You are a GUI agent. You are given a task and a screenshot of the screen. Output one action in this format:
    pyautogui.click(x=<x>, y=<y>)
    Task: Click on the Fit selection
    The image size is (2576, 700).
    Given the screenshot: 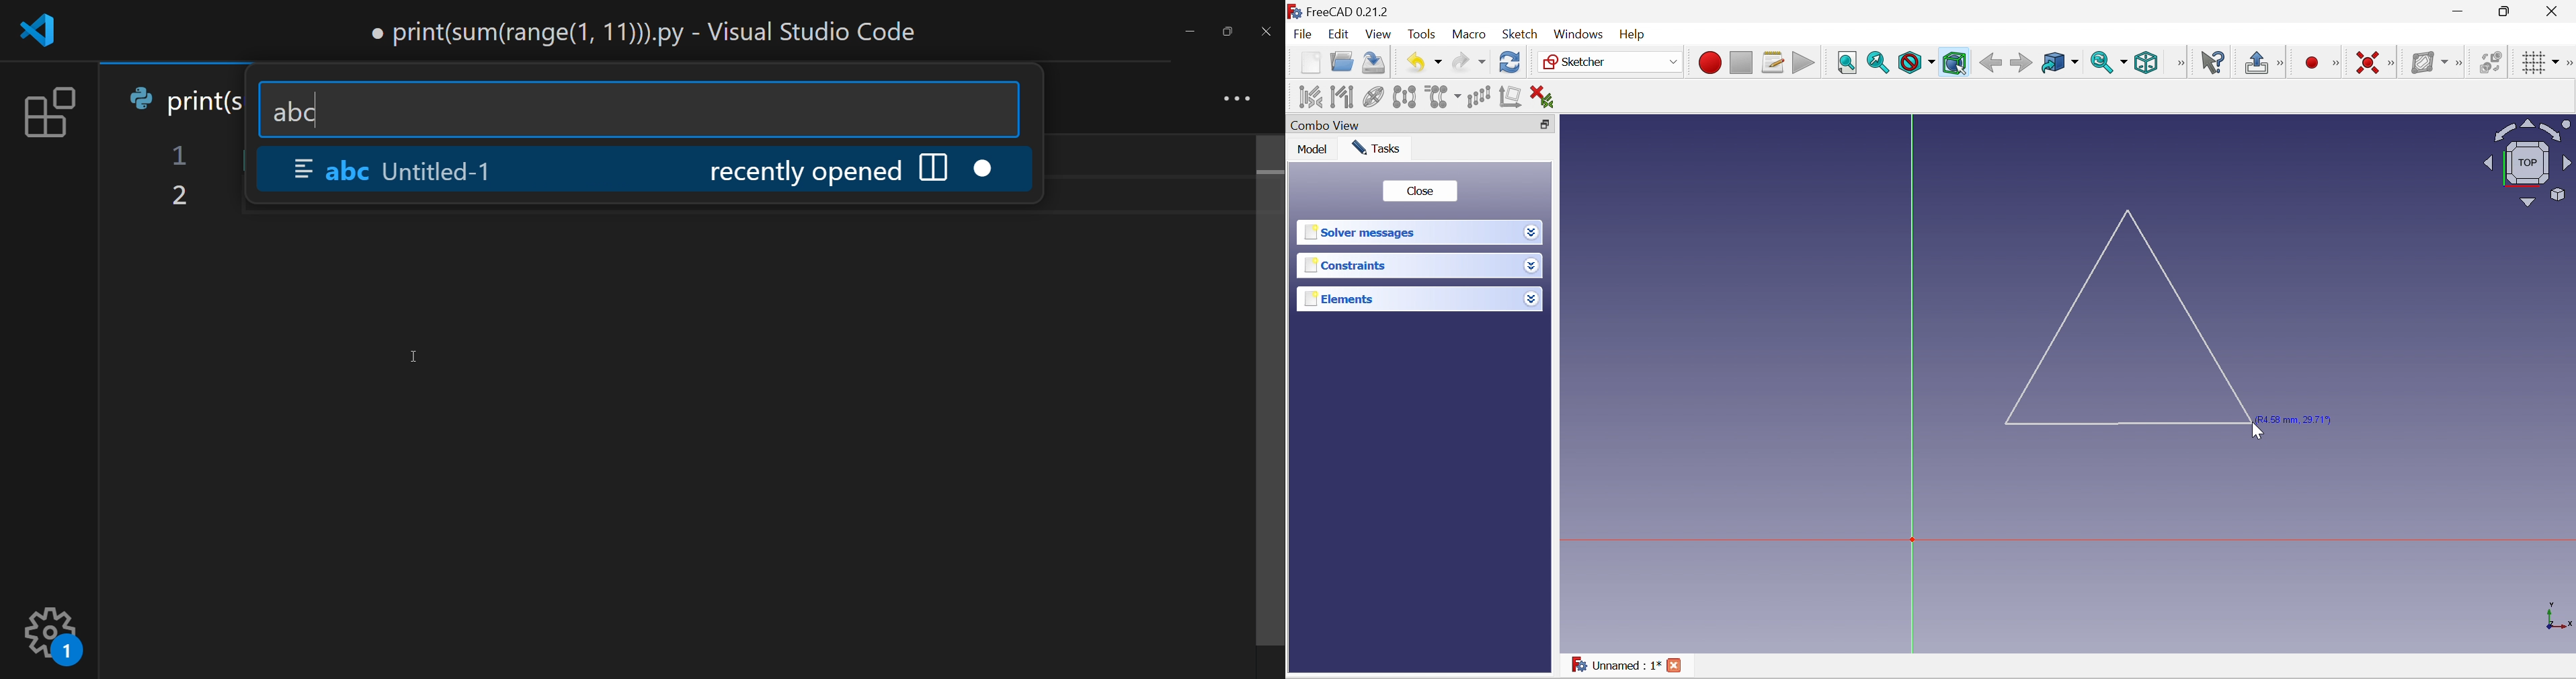 What is the action you would take?
    pyautogui.click(x=1878, y=63)
    